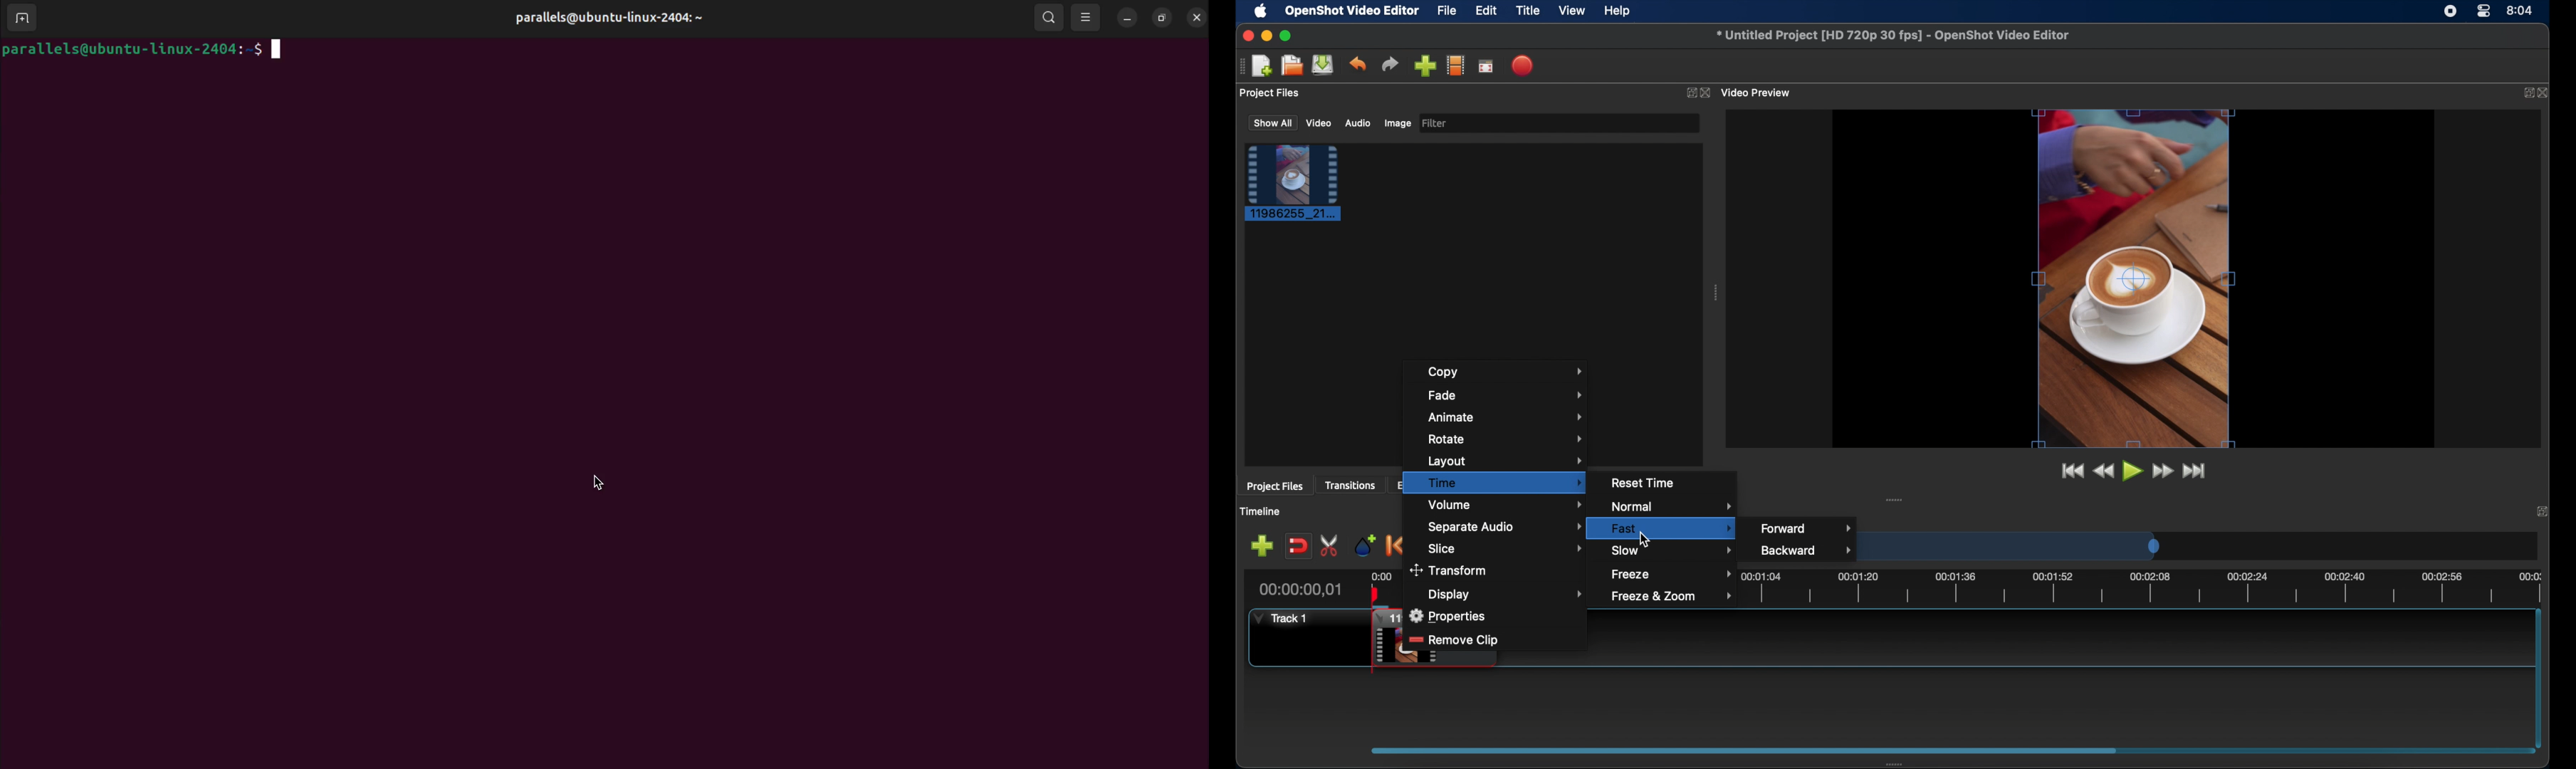  I want to click on separate audio menu, so click(1507, 526).